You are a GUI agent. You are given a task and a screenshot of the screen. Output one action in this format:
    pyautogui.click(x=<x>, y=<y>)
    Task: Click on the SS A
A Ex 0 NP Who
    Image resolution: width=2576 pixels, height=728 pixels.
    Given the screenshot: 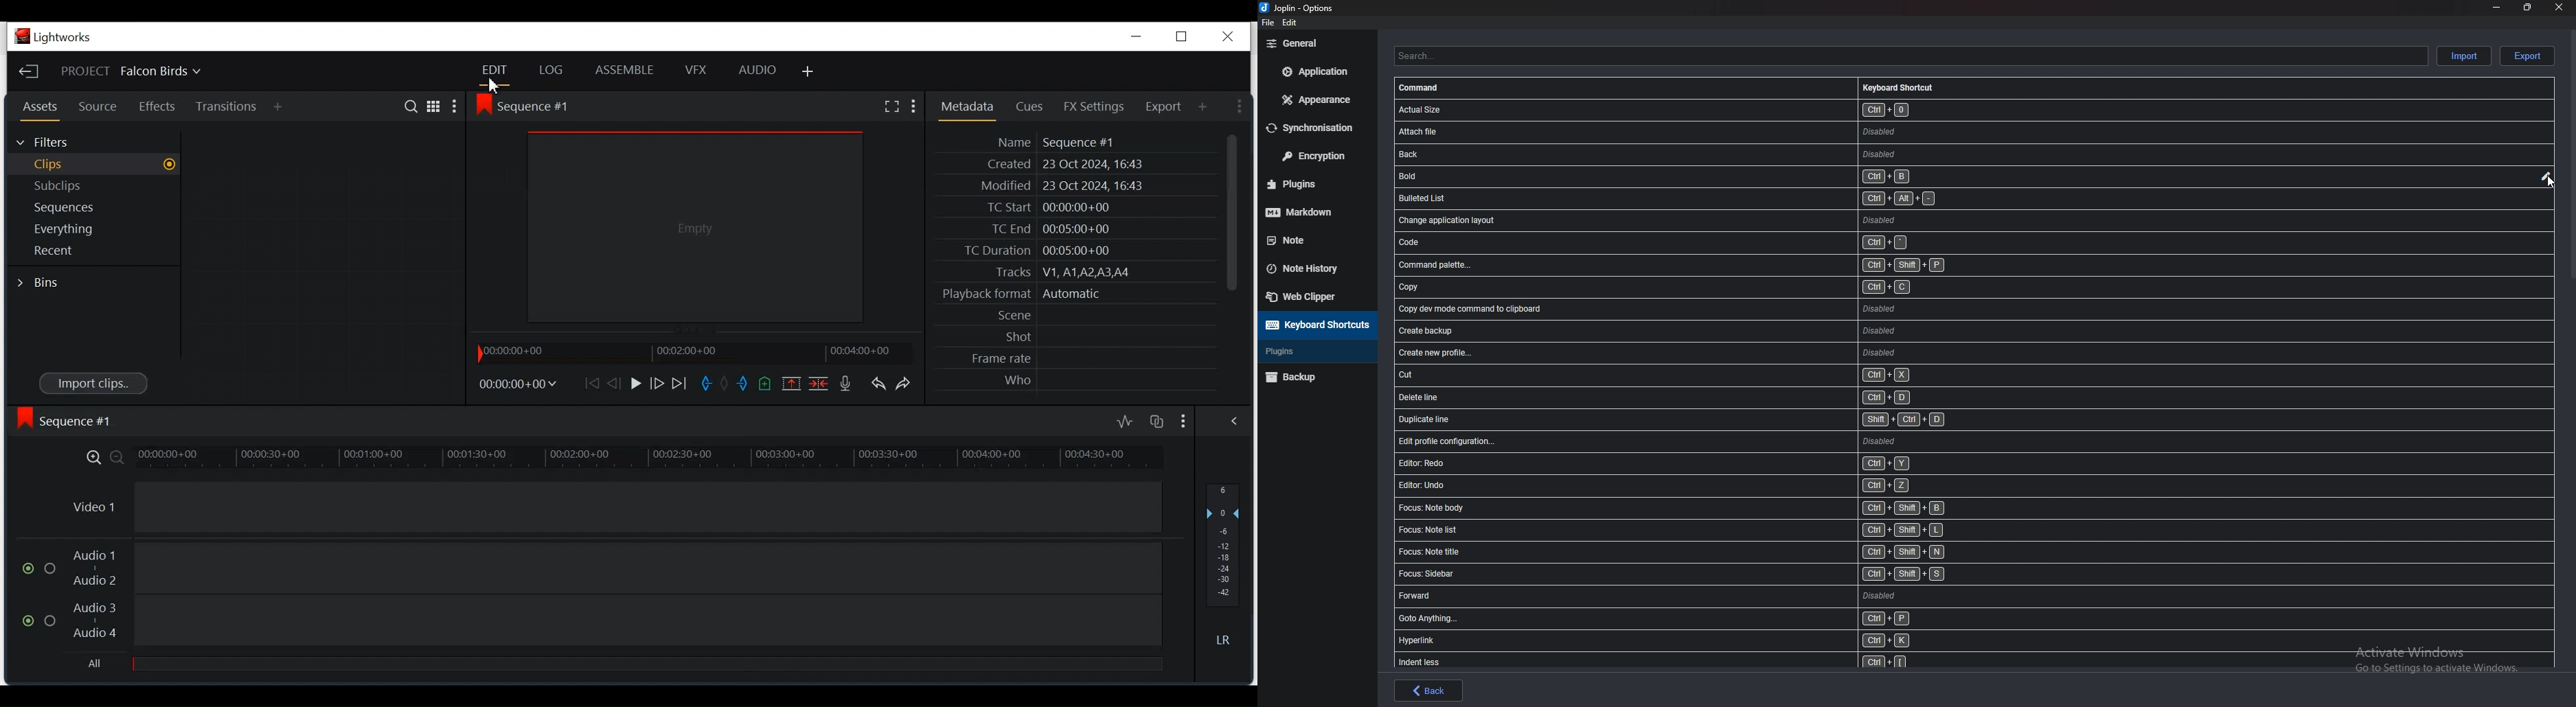 What is the action you would take?
    pyautogui.click(x=1013, y=384)
    